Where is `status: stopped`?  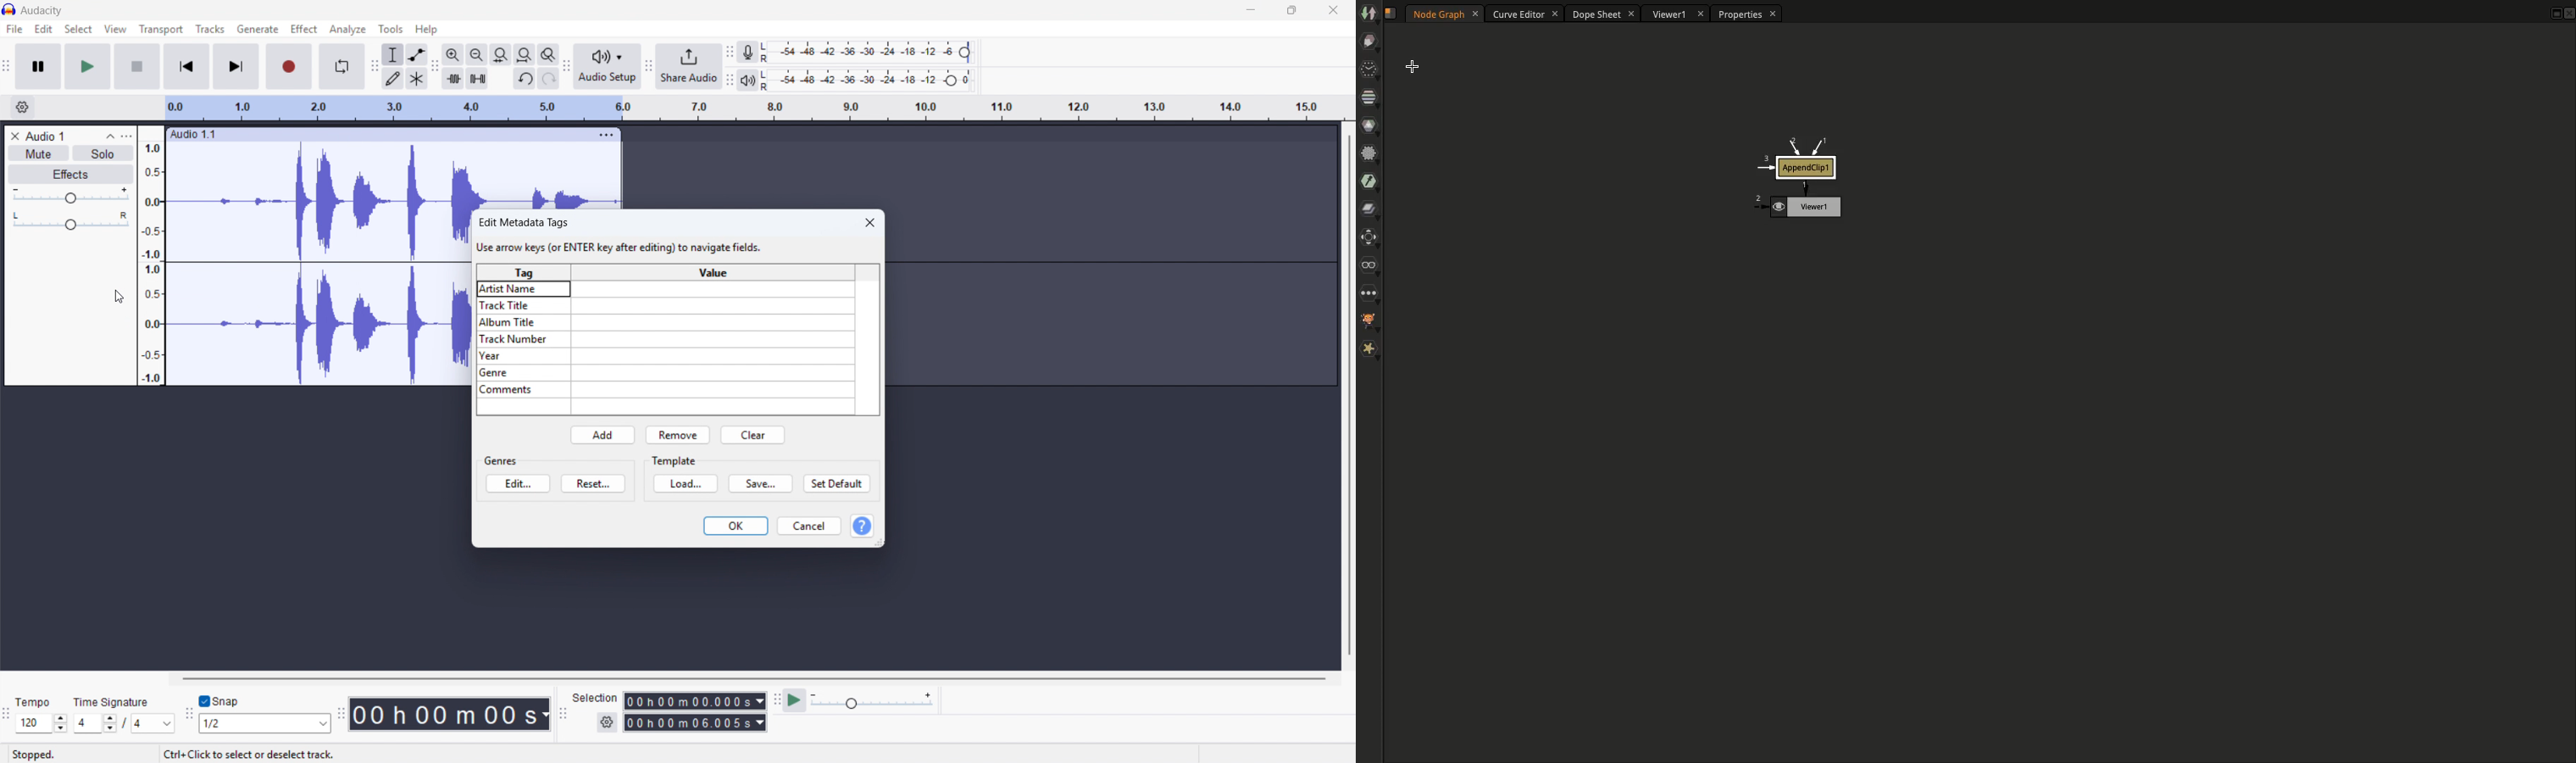 status: stopped is located at coordinates (33, 755).